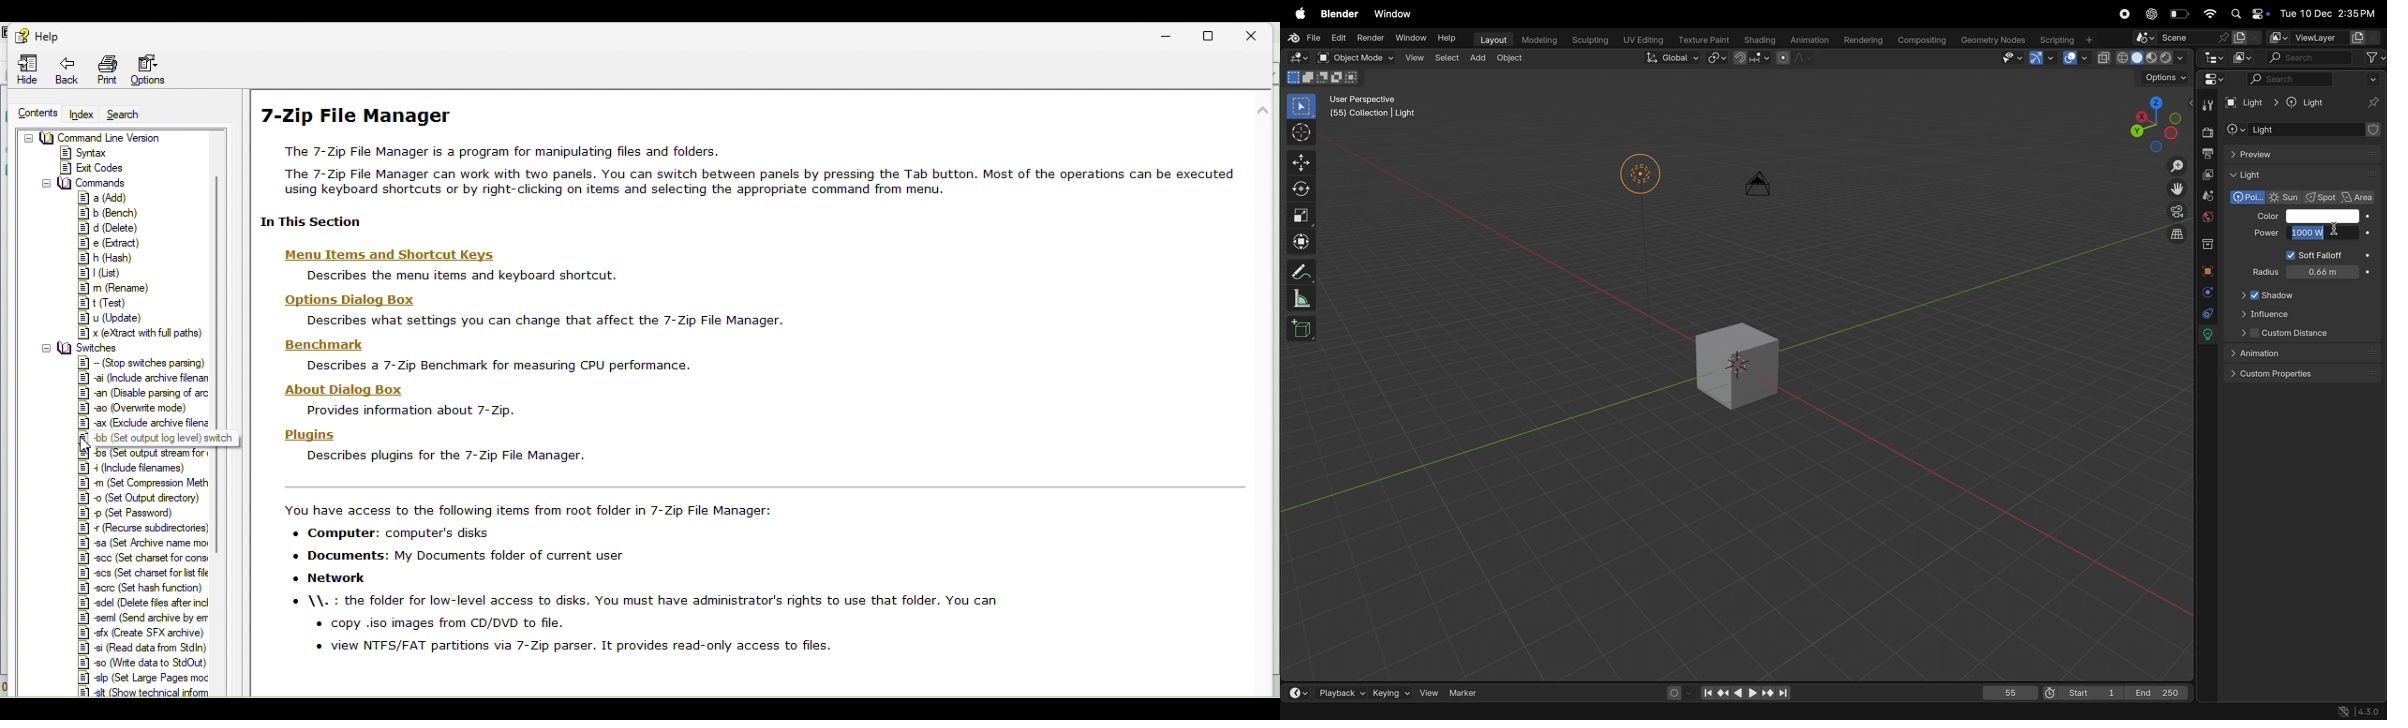  Describe the element at coordinates (148, 678) in the screenshot. I see `RB] slp (Set Large Pages moc` at that location.